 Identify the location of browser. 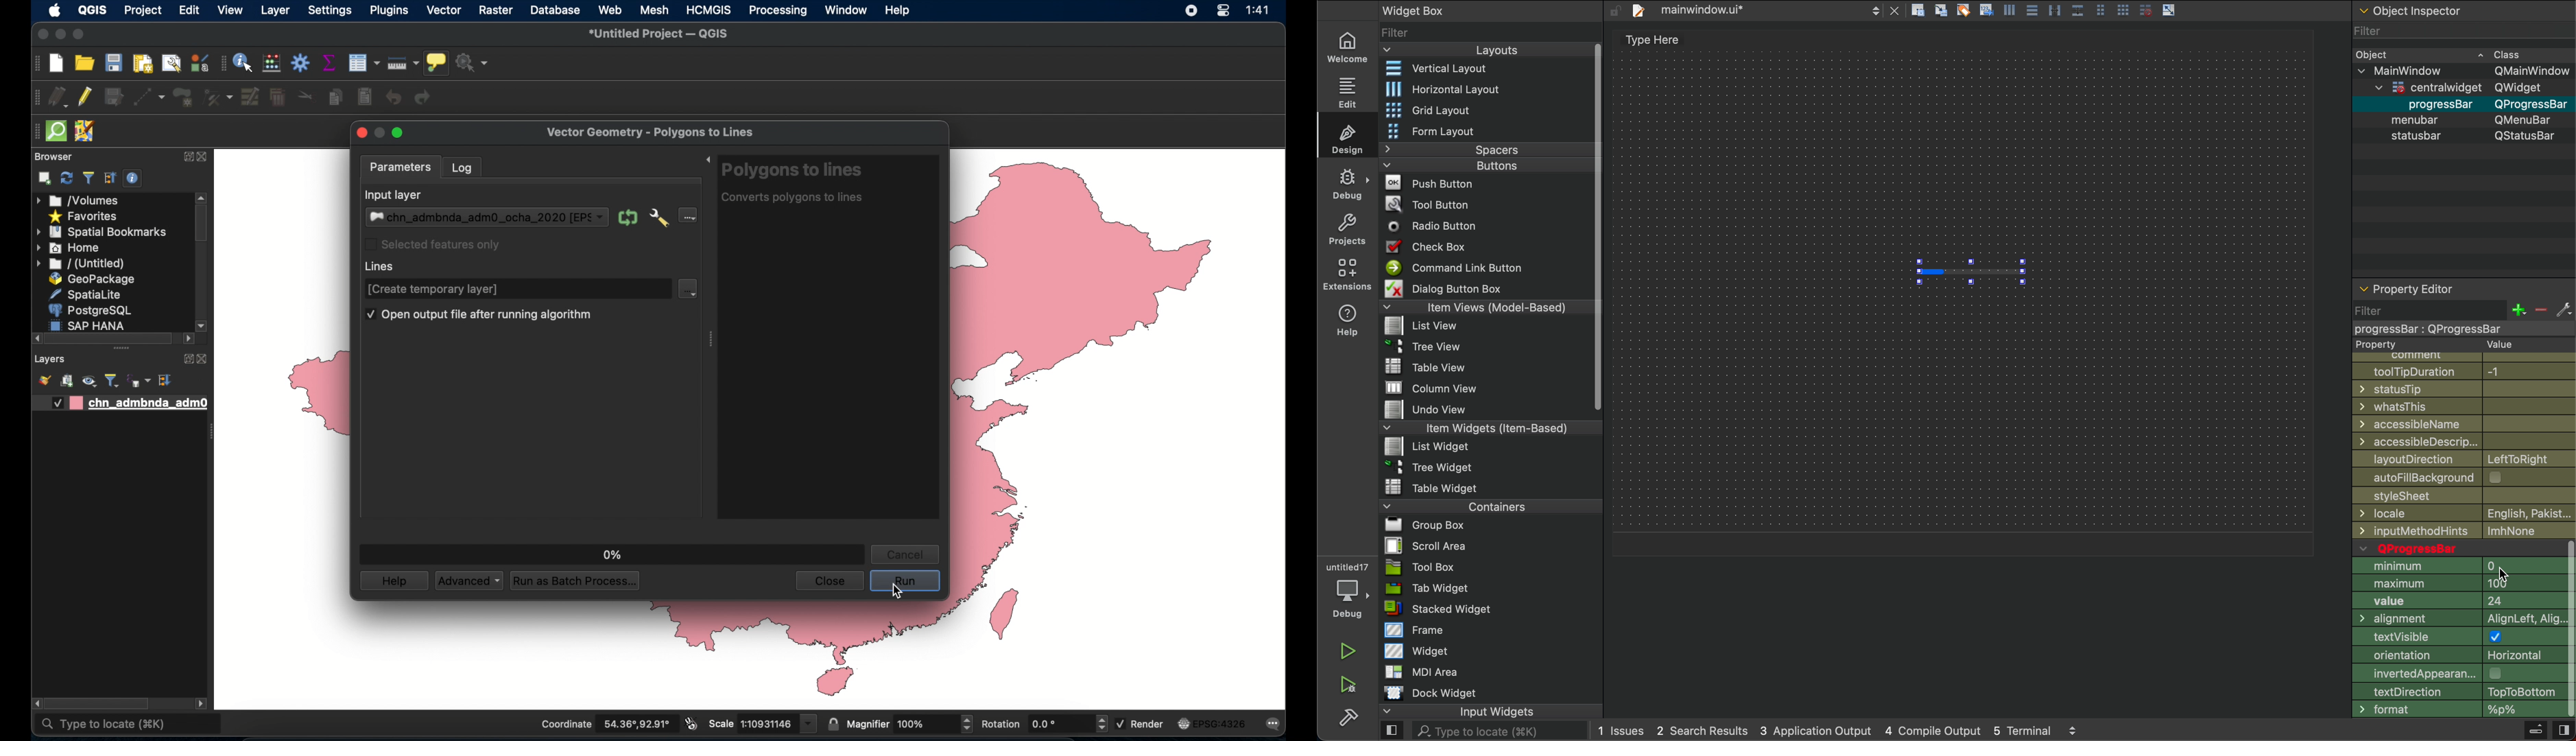
(53, 156).